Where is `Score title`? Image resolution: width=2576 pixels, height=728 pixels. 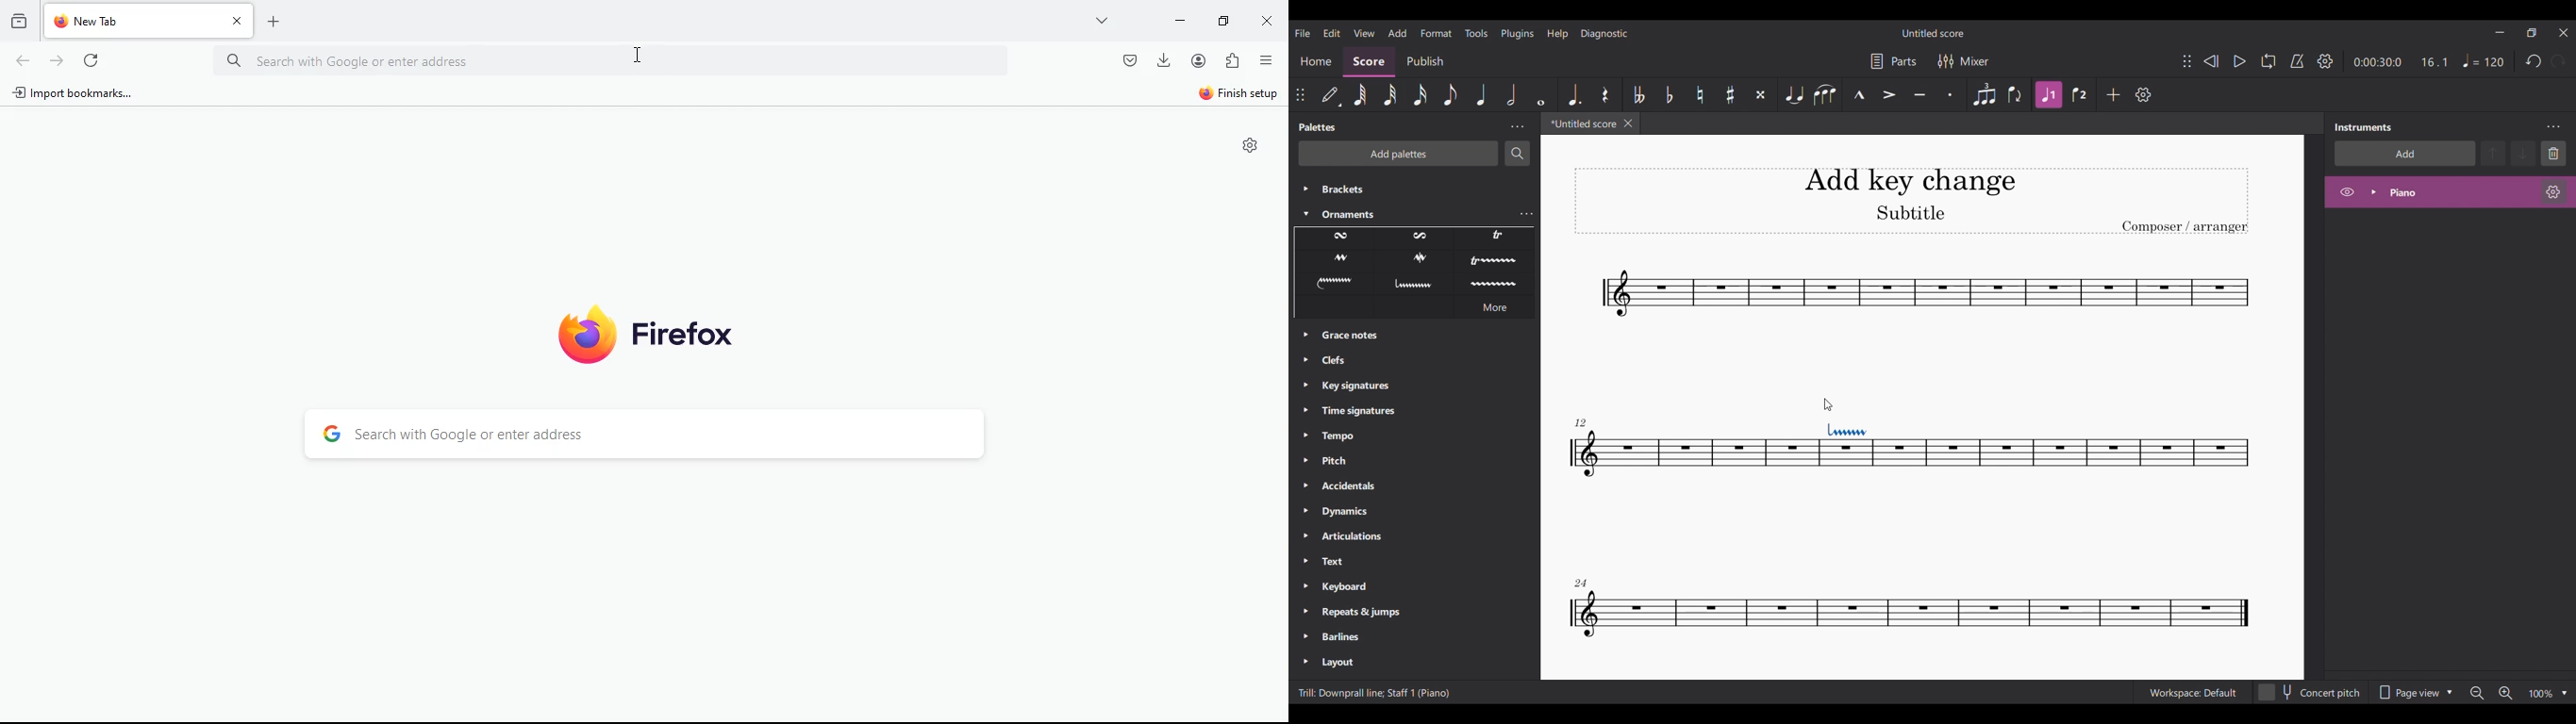 Score title is located at coordinates (1932, 33).